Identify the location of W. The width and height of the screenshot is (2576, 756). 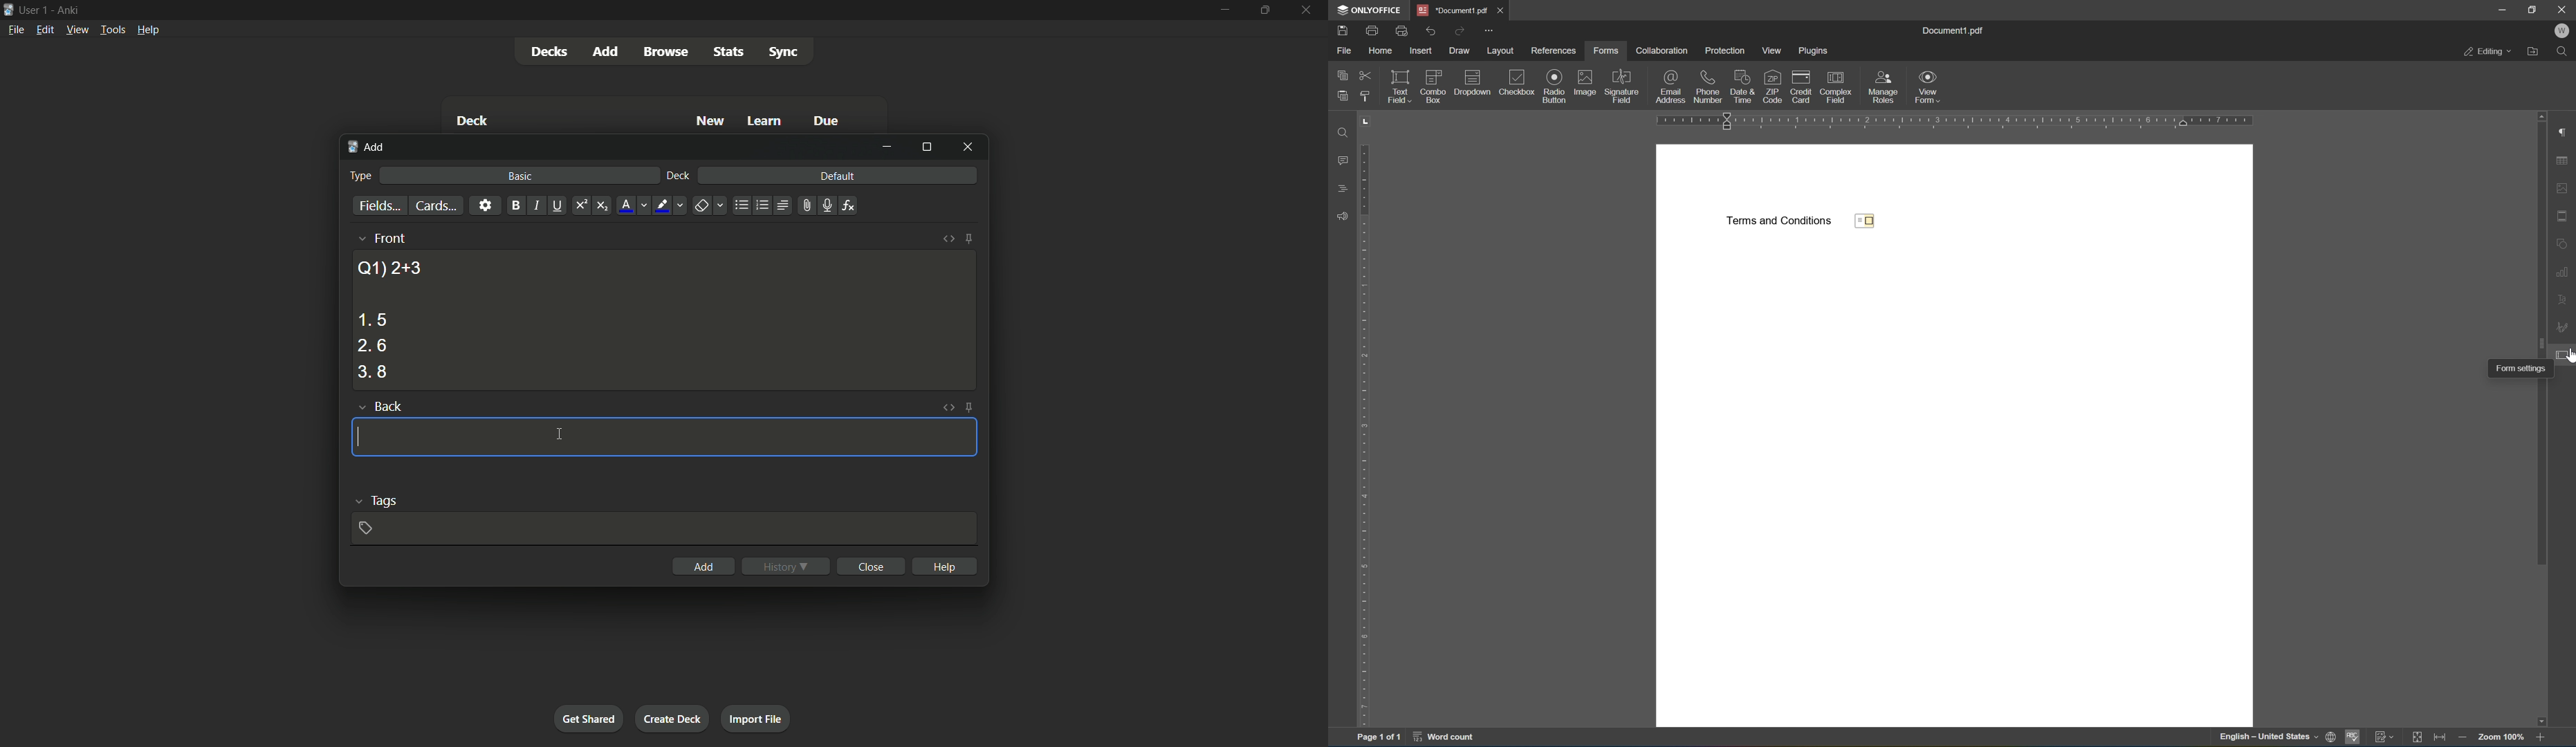
(2566, 30).